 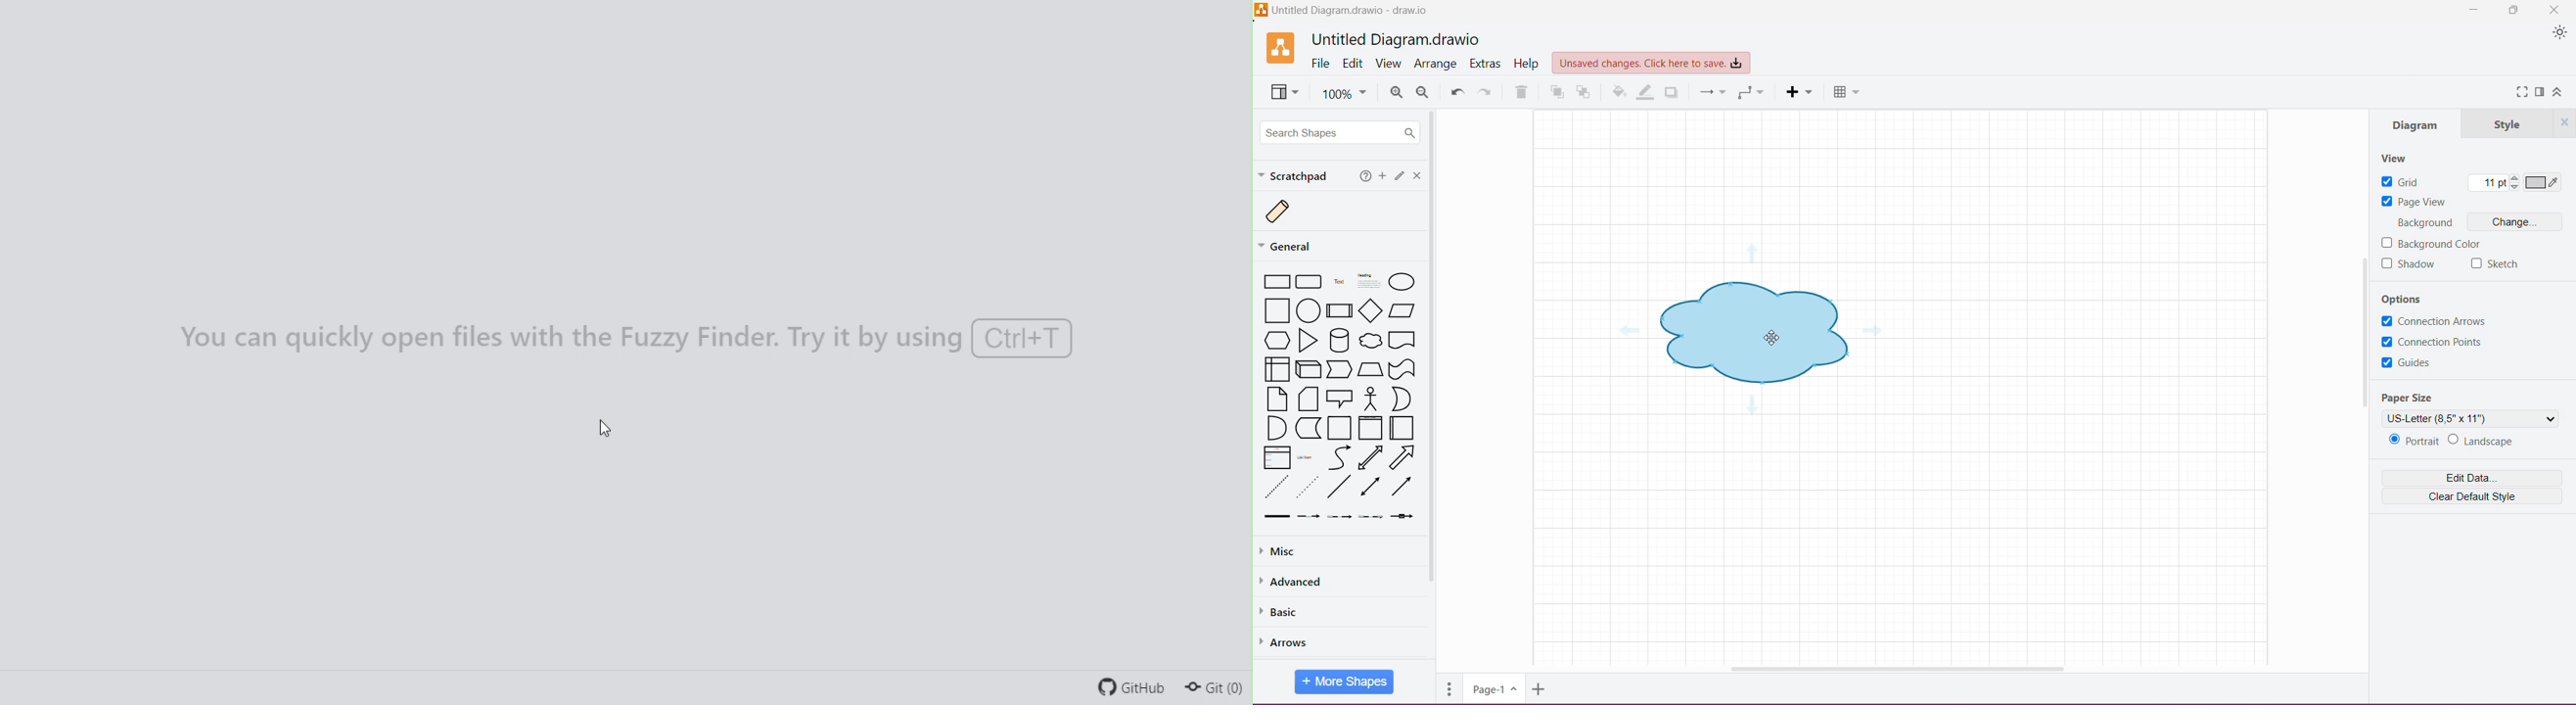 I want to click on Vertical Scroll Bar, so click(x=2356, y=340).